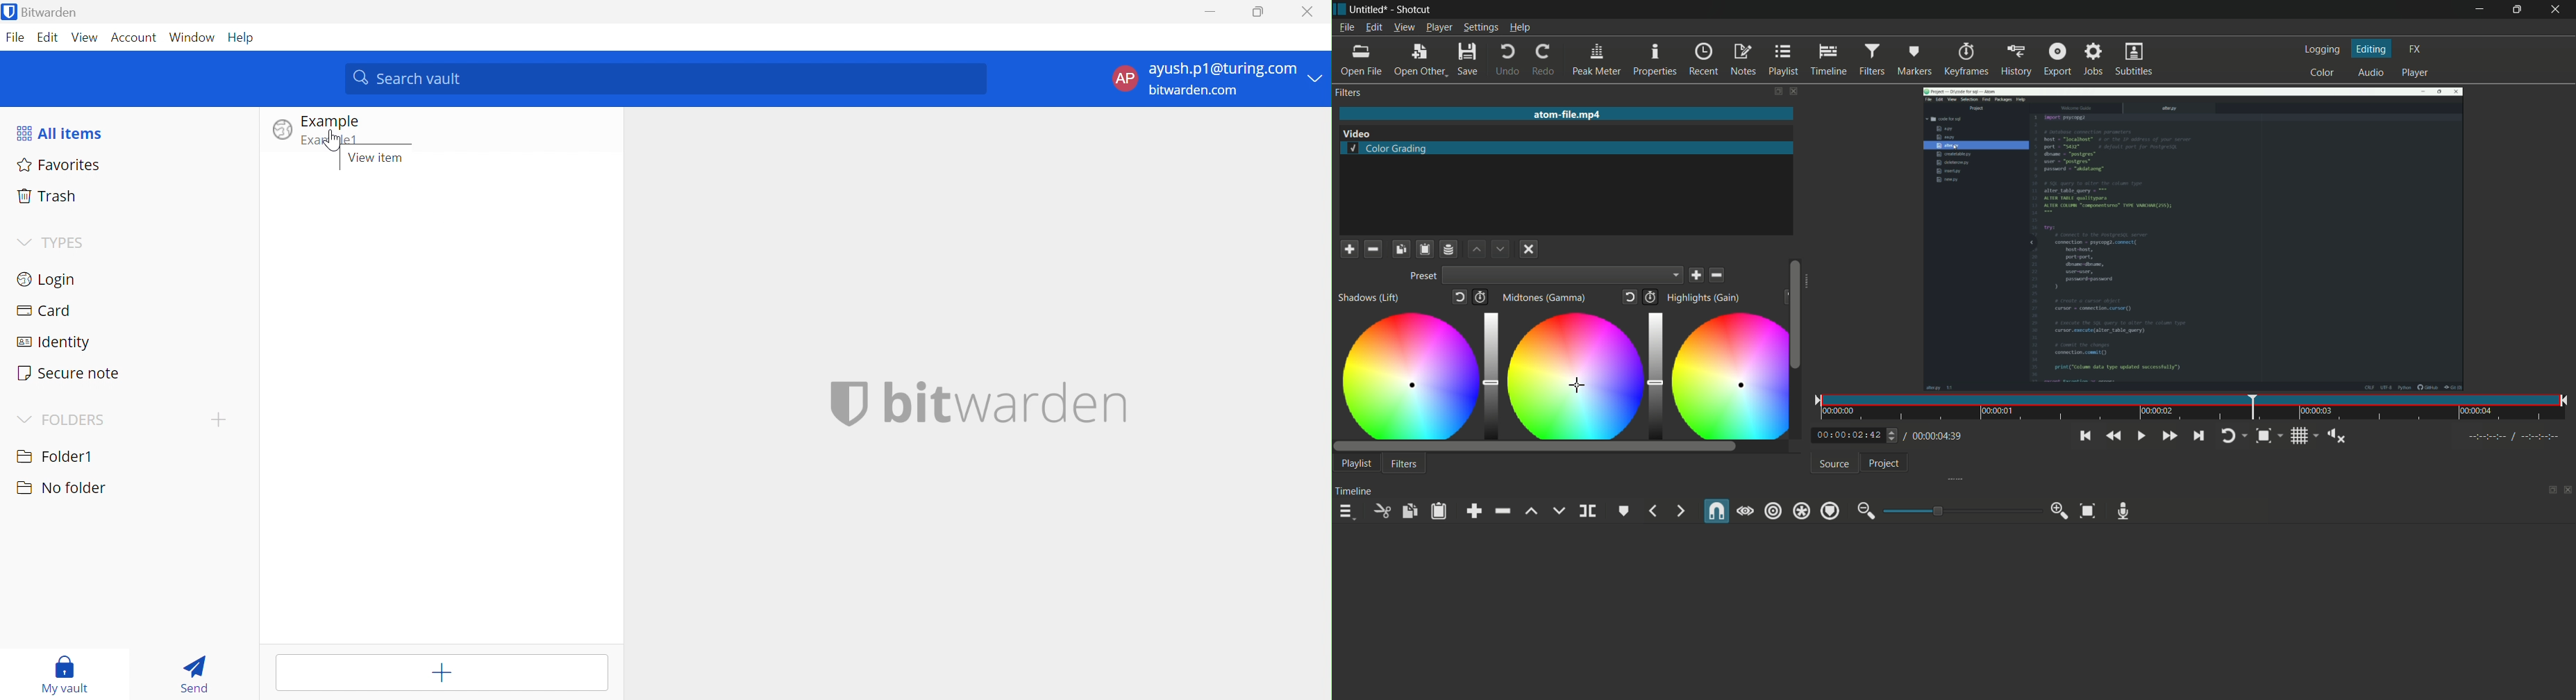 The width and height of the screenshot is (2576, 700). Describe the element at coordinates (1478, 250) in the screenshot. I see `Up` at that location.